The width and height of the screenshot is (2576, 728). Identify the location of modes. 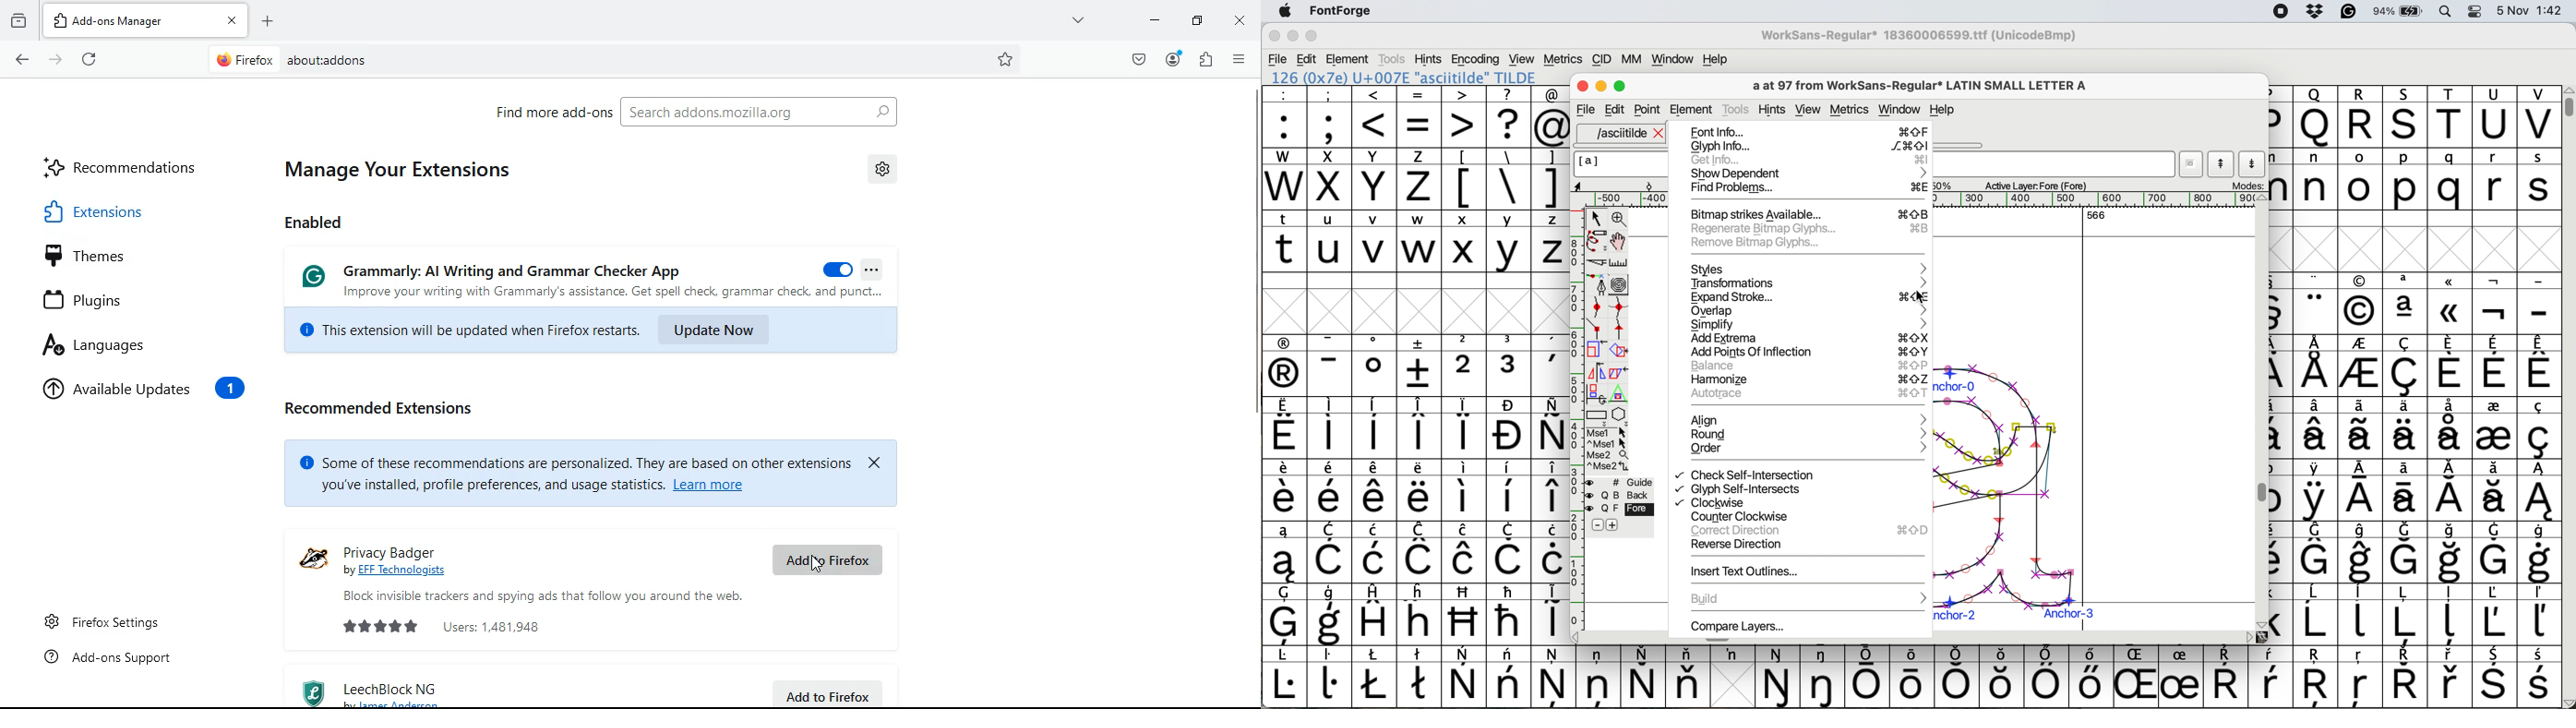
(2247, 185).